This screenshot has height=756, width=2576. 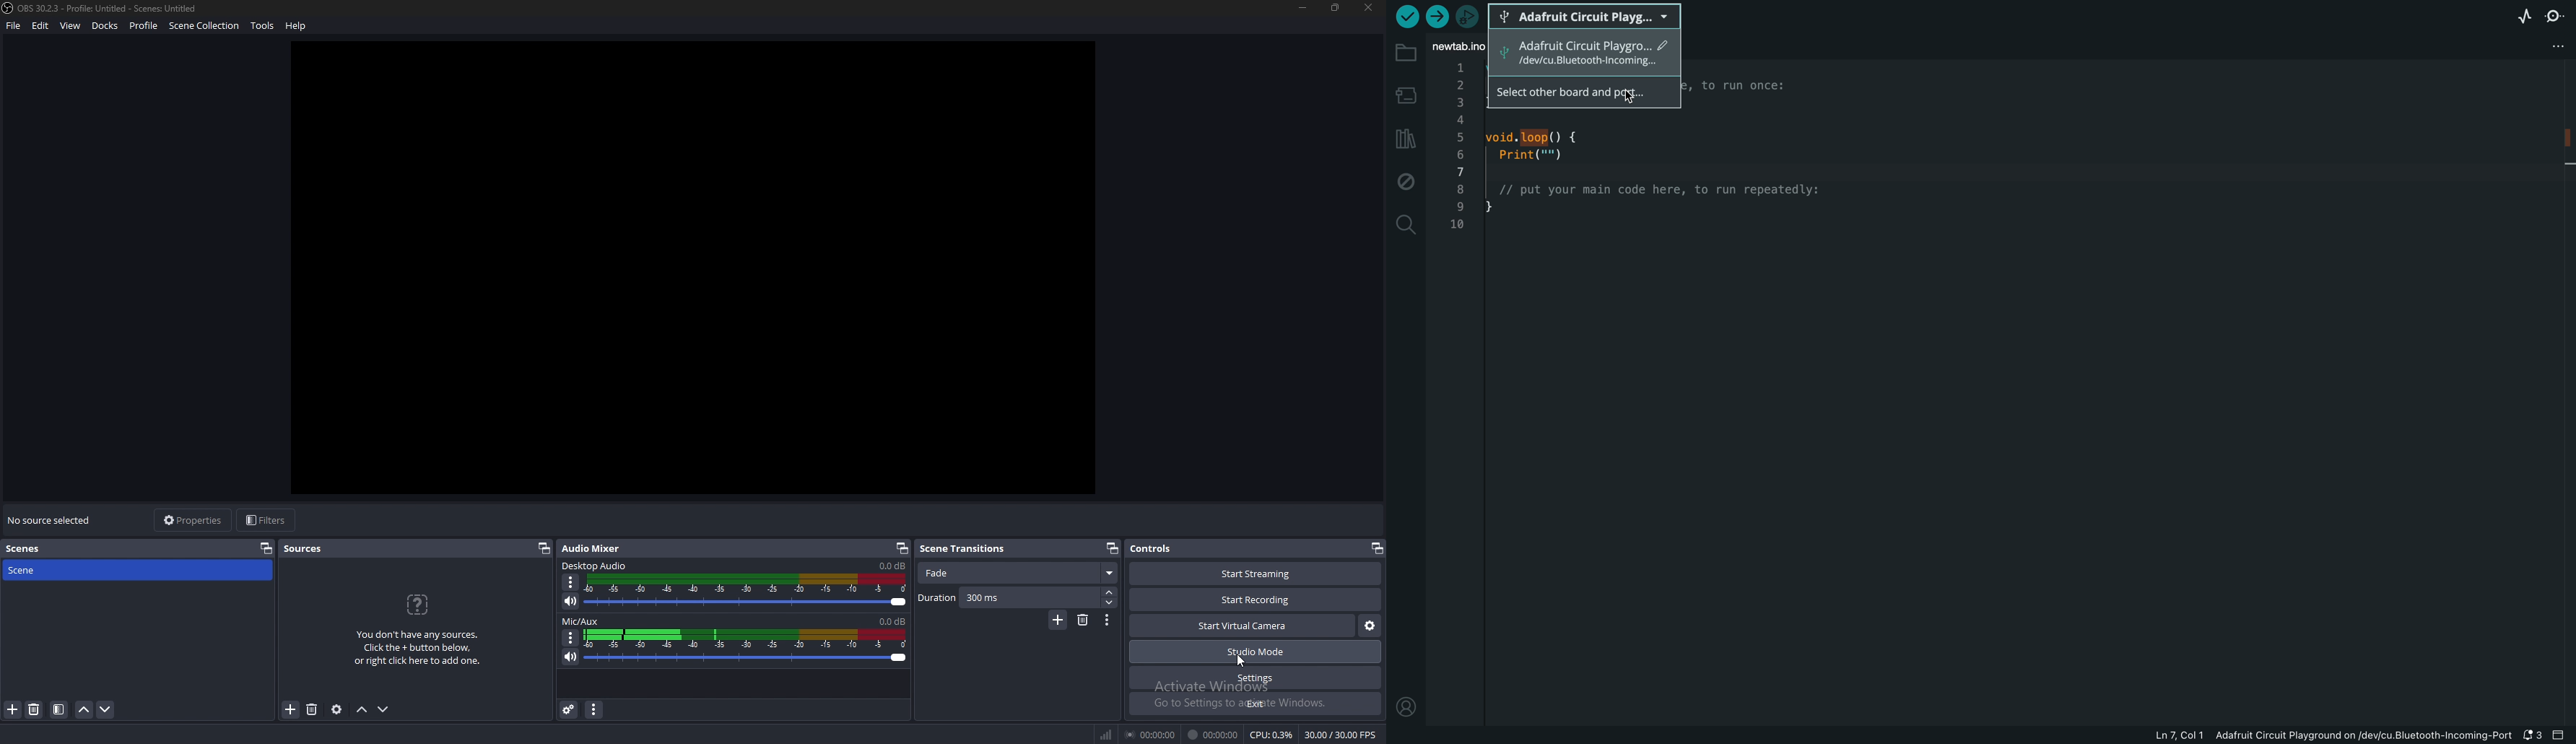 I want to click on select other board, so click(x=1576, y=93).